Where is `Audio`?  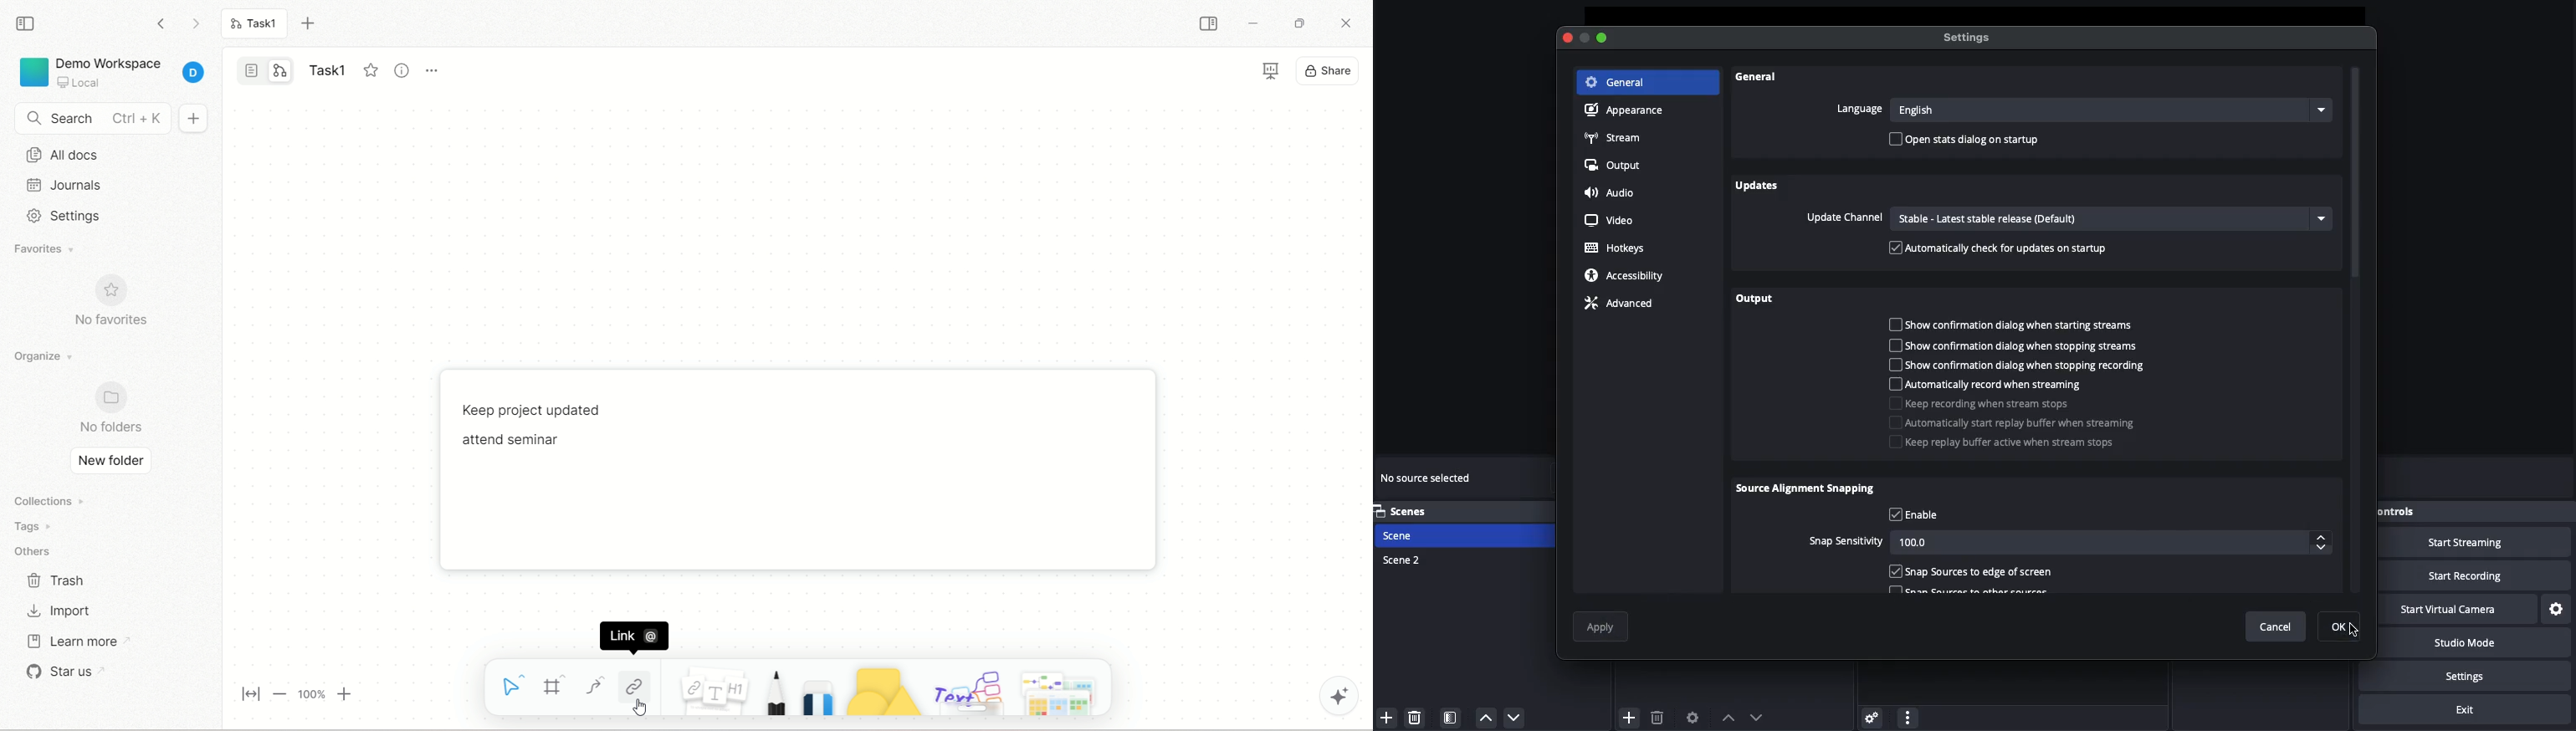 Audio is located at coordinates (1616, 194).